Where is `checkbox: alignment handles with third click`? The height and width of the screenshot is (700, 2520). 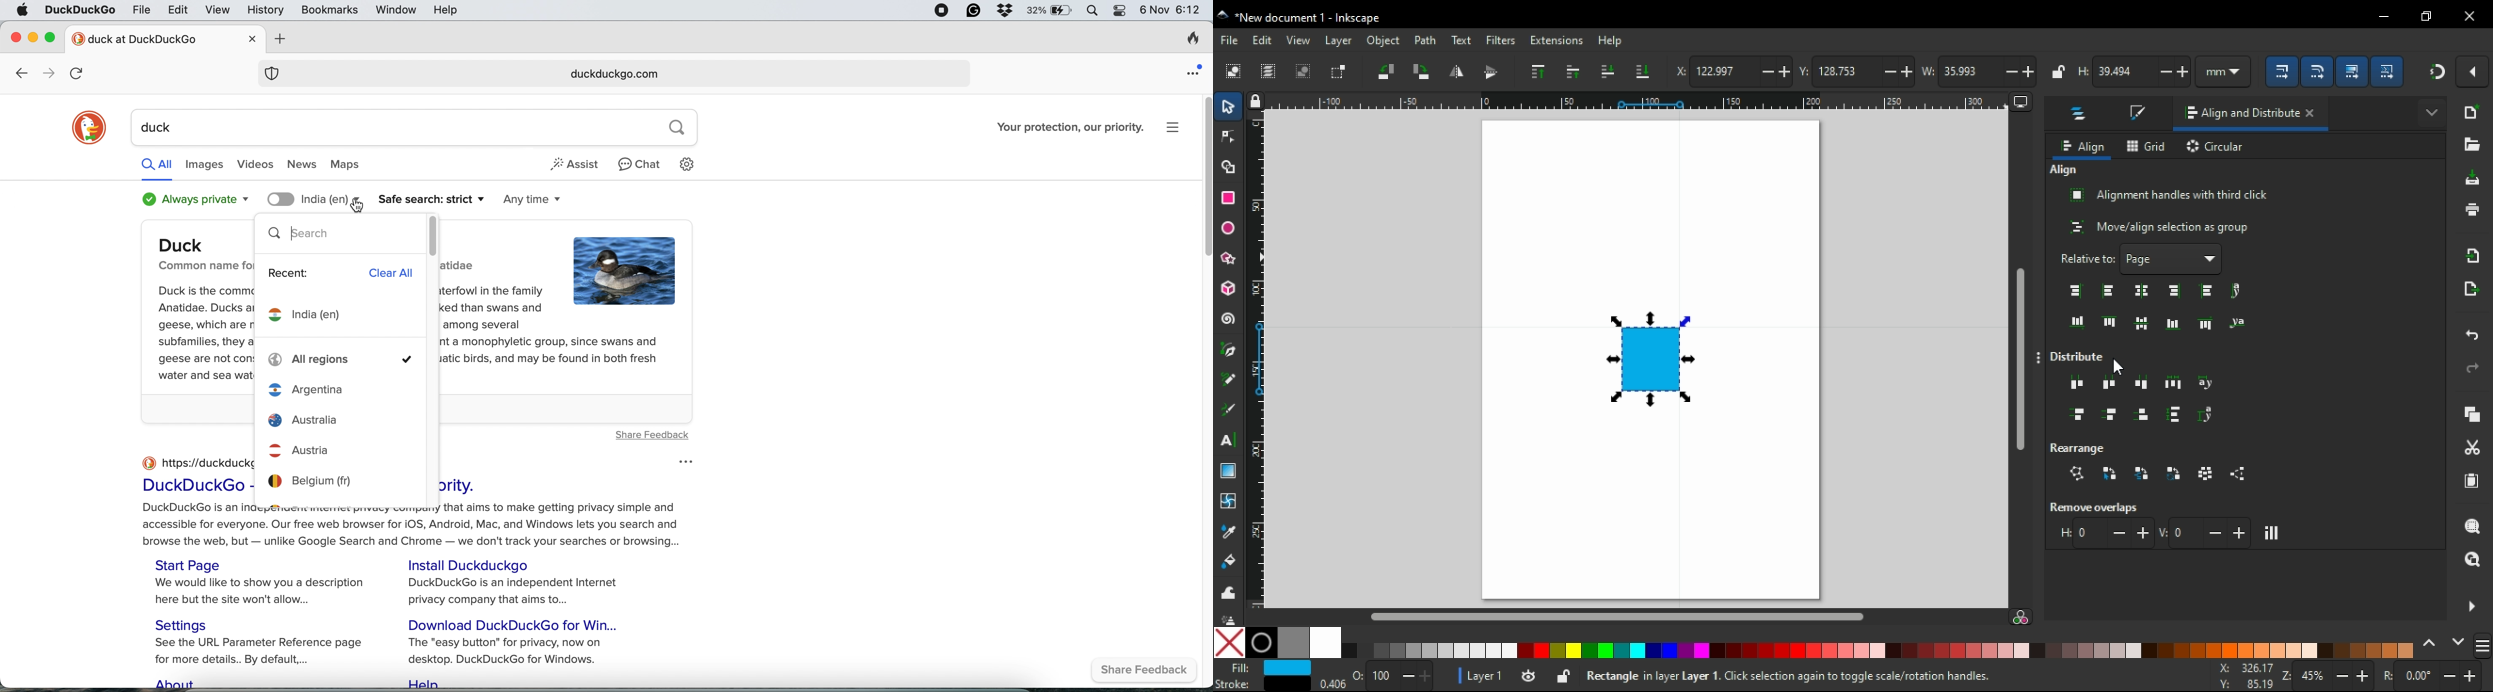
checkbox: alignment handles with third click is located at coordinates (2170, 195).